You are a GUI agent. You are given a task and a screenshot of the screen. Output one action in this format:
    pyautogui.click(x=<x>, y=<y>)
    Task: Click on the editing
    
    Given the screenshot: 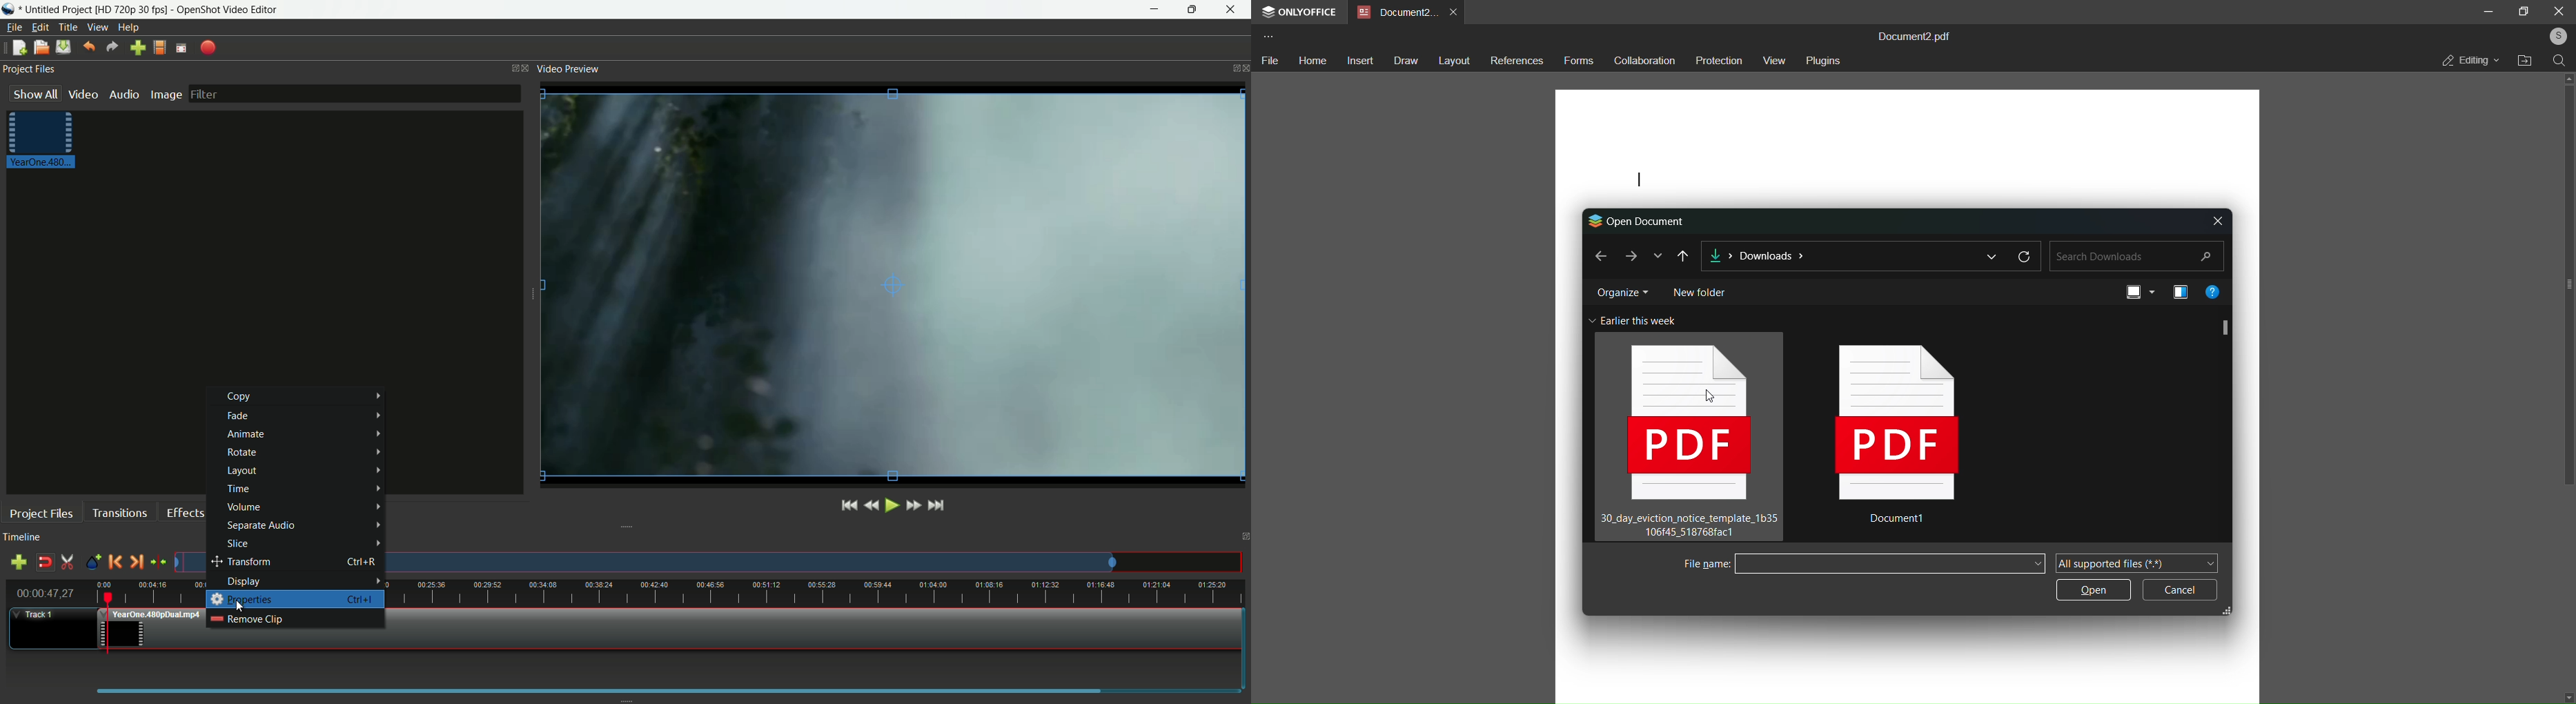 What is the action you would take?
    pyautogui.click(x=2470, y=60)
    